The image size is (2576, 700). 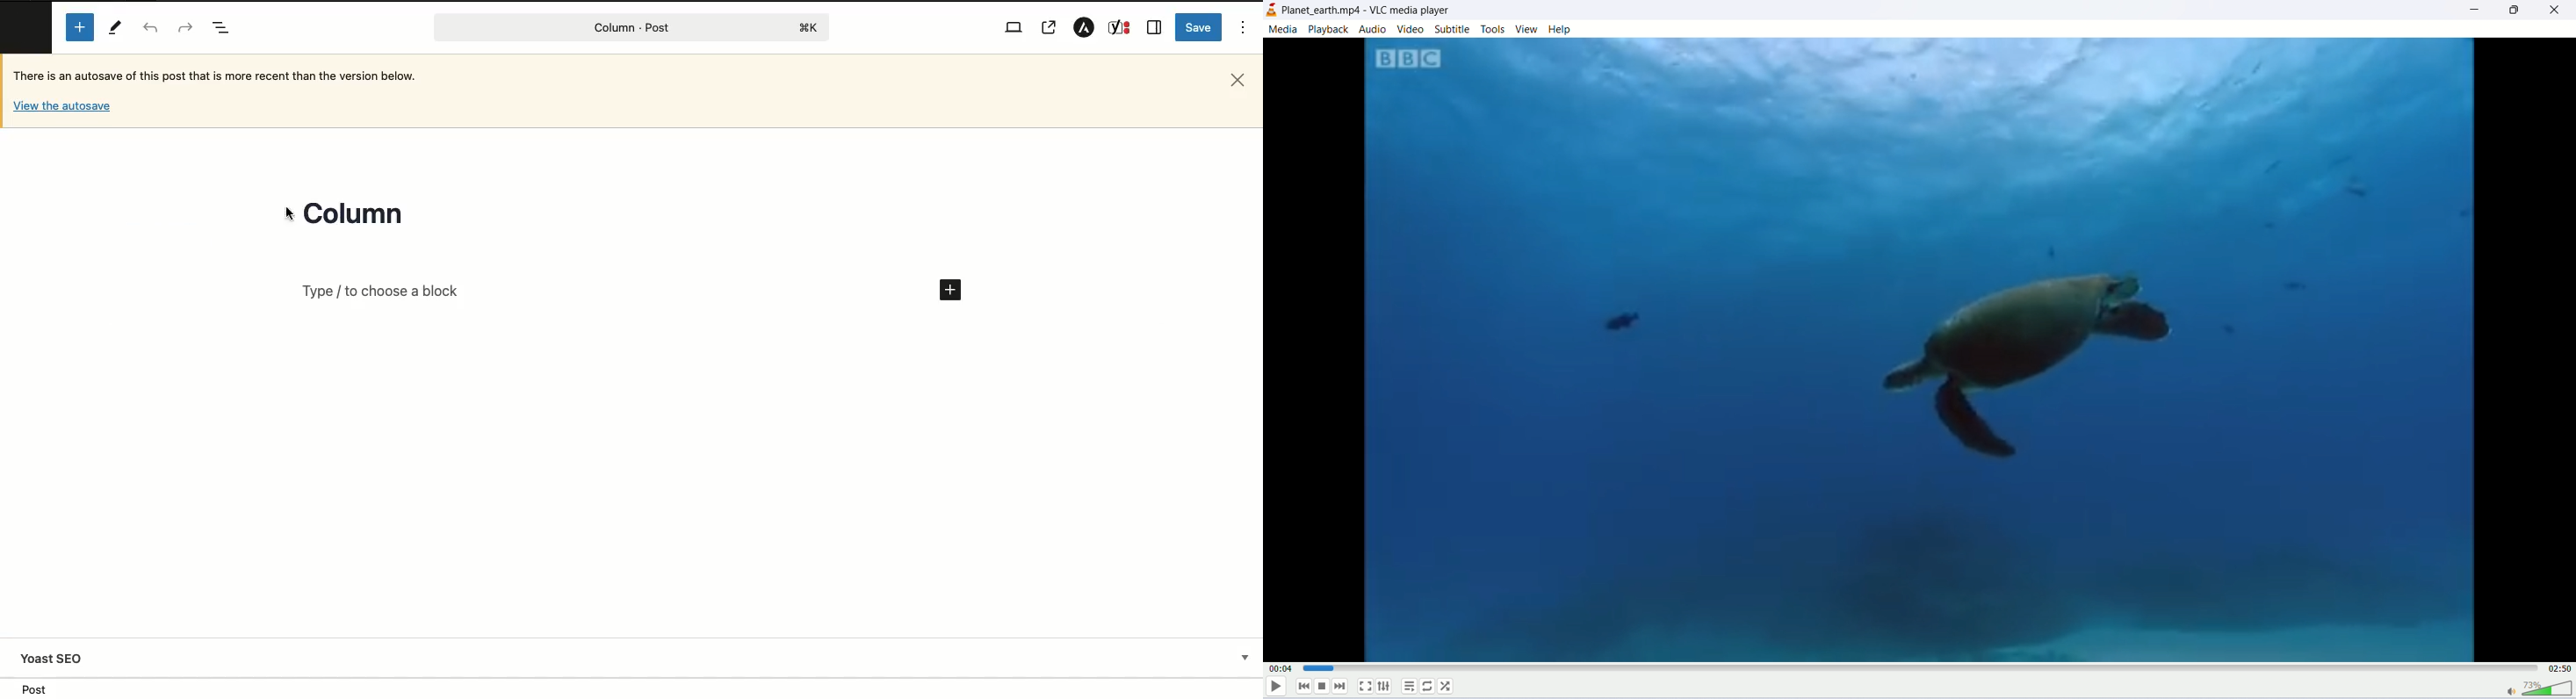 What do you see at coordinates (2516, 11) in the screenshot?
I see `maximize` at bounding box center [2516, 11].